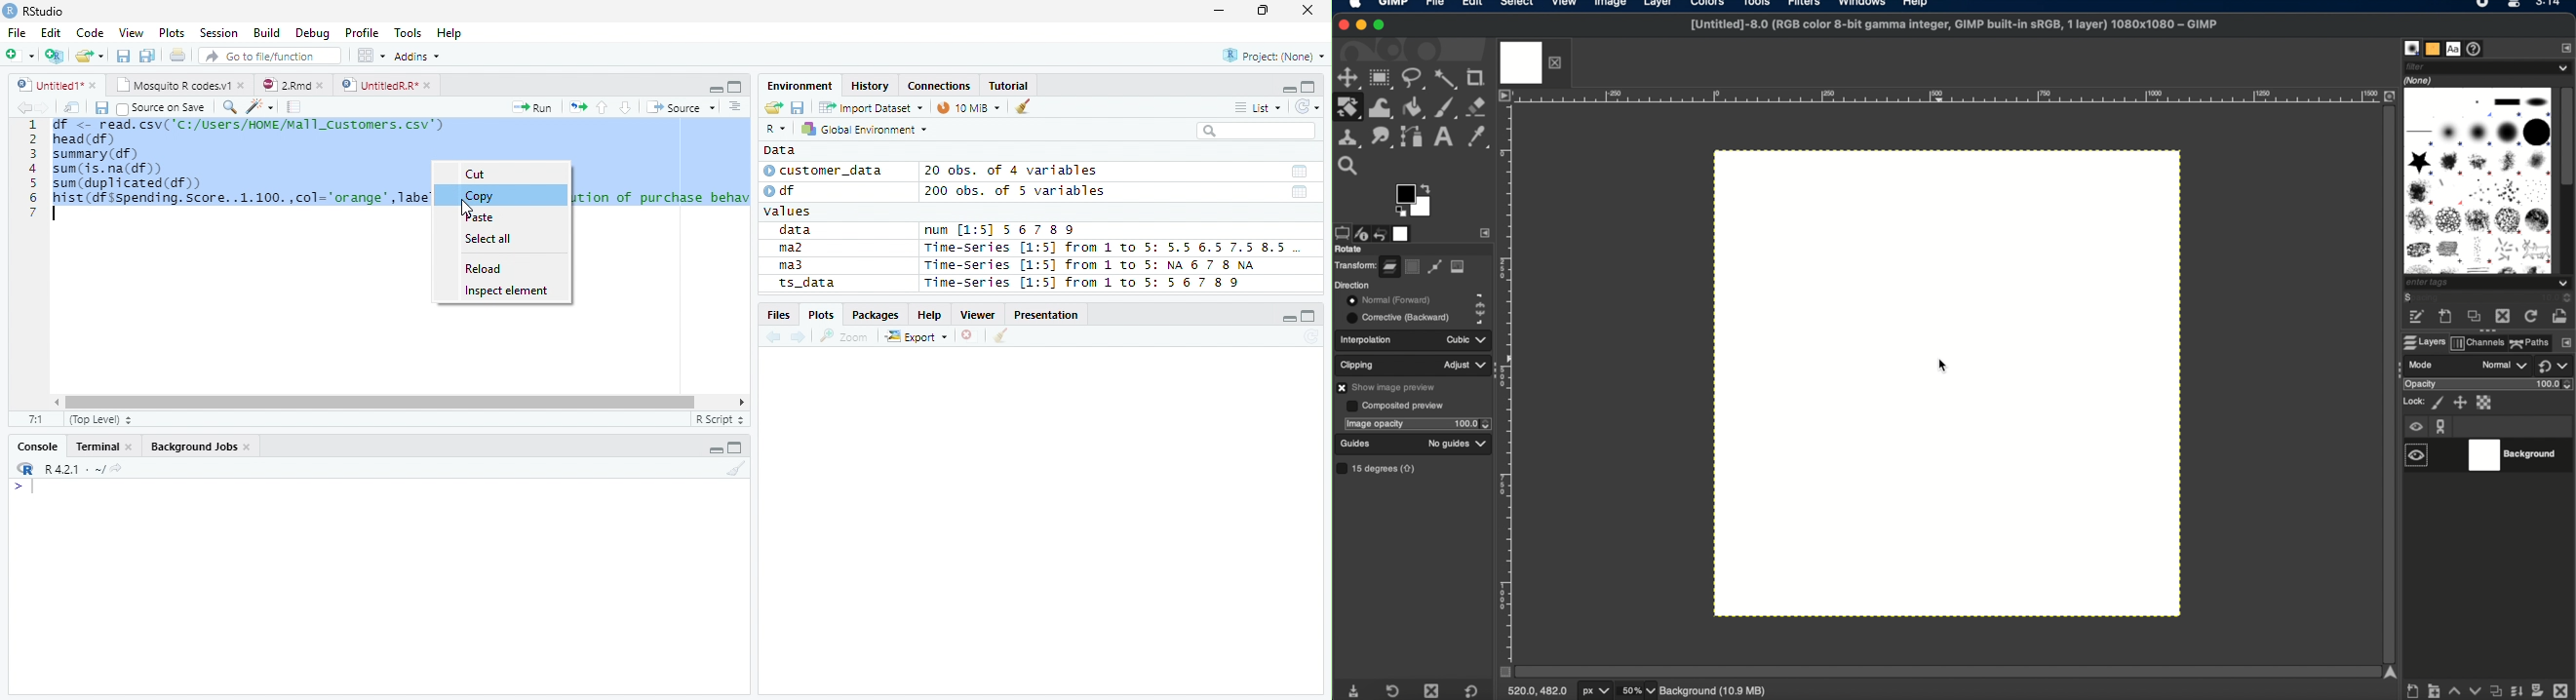 This screenshot has width=2576, height=700. Describe the element at coordinates (411, 31) in the screenshot. I see `Tools` at that location.